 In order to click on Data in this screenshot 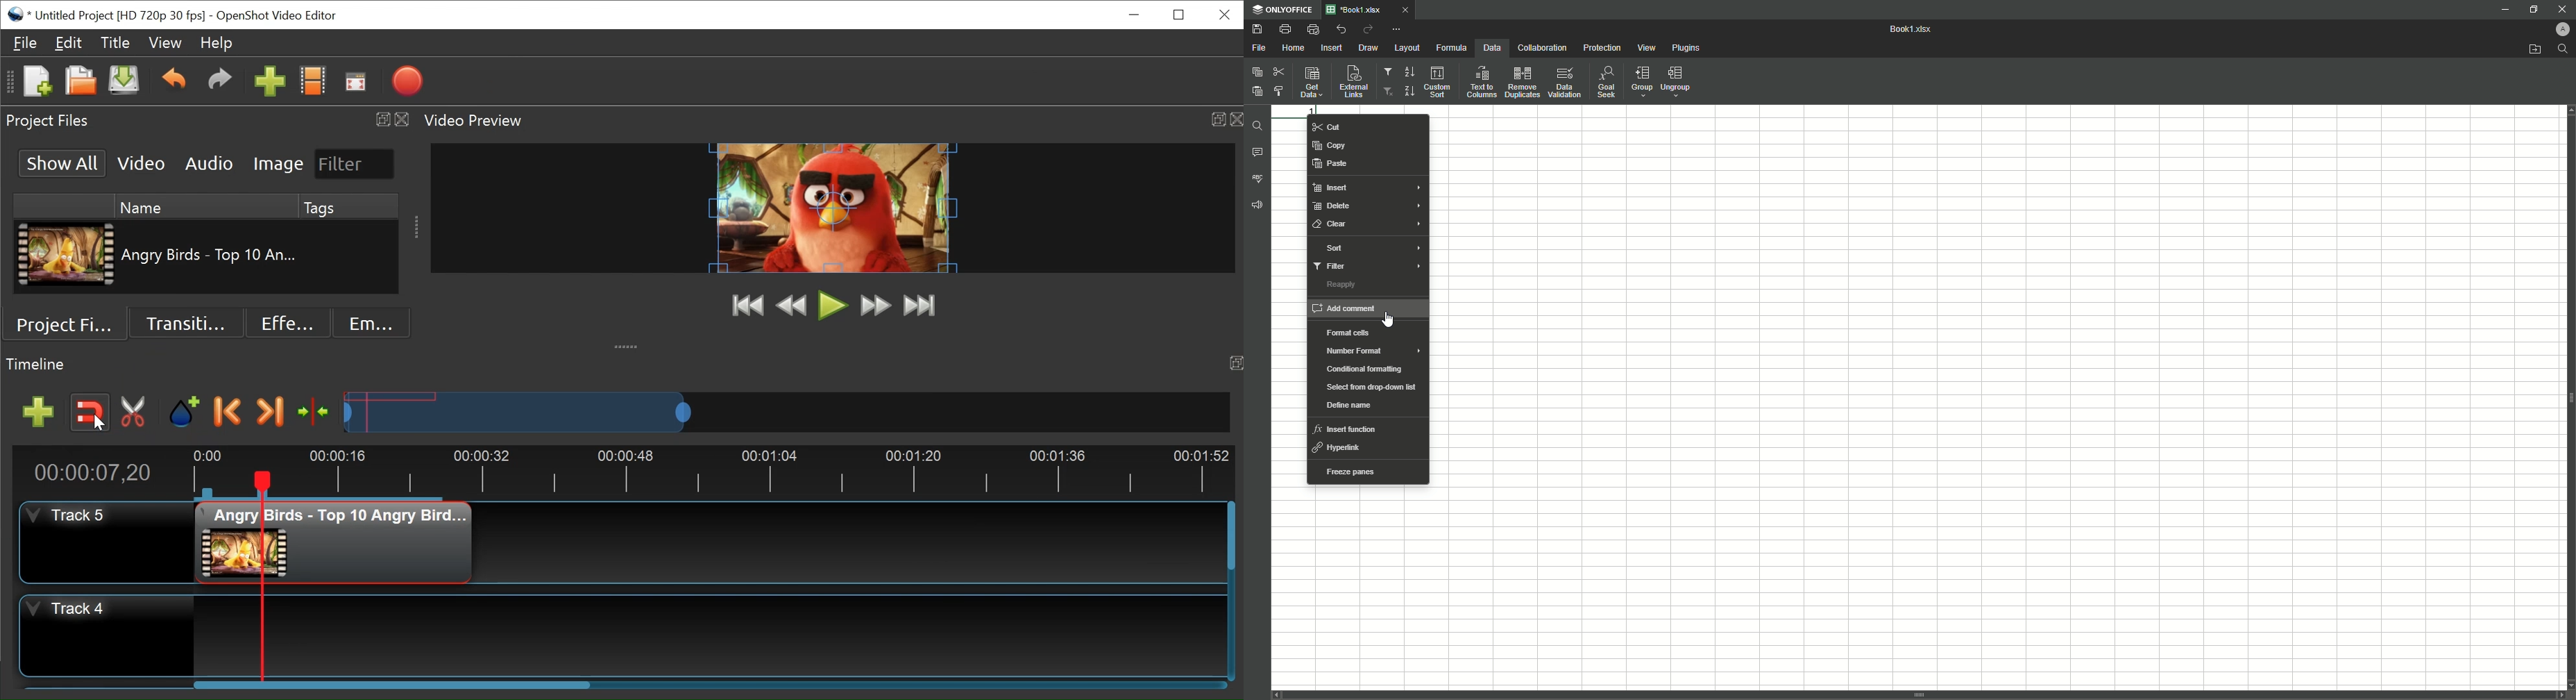, I will do `click(1491, 48)`.